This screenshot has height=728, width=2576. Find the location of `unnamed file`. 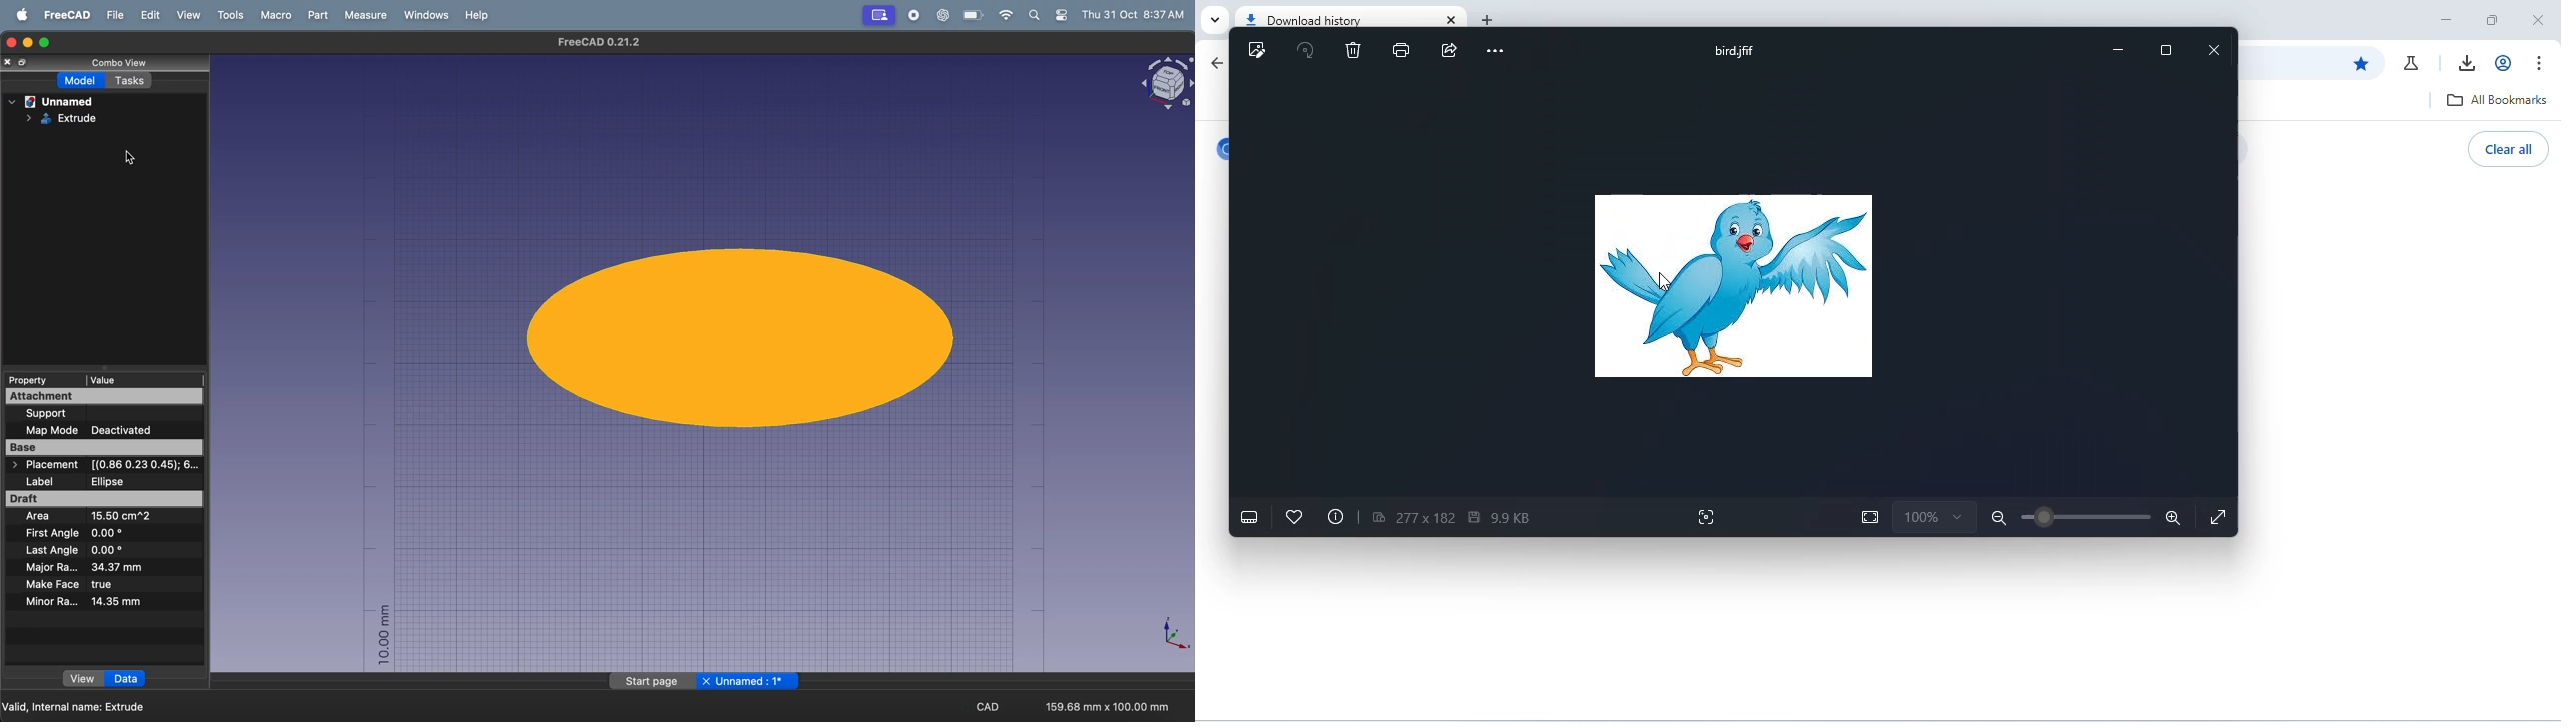

unnamed file is located at coordinates (52, 102).